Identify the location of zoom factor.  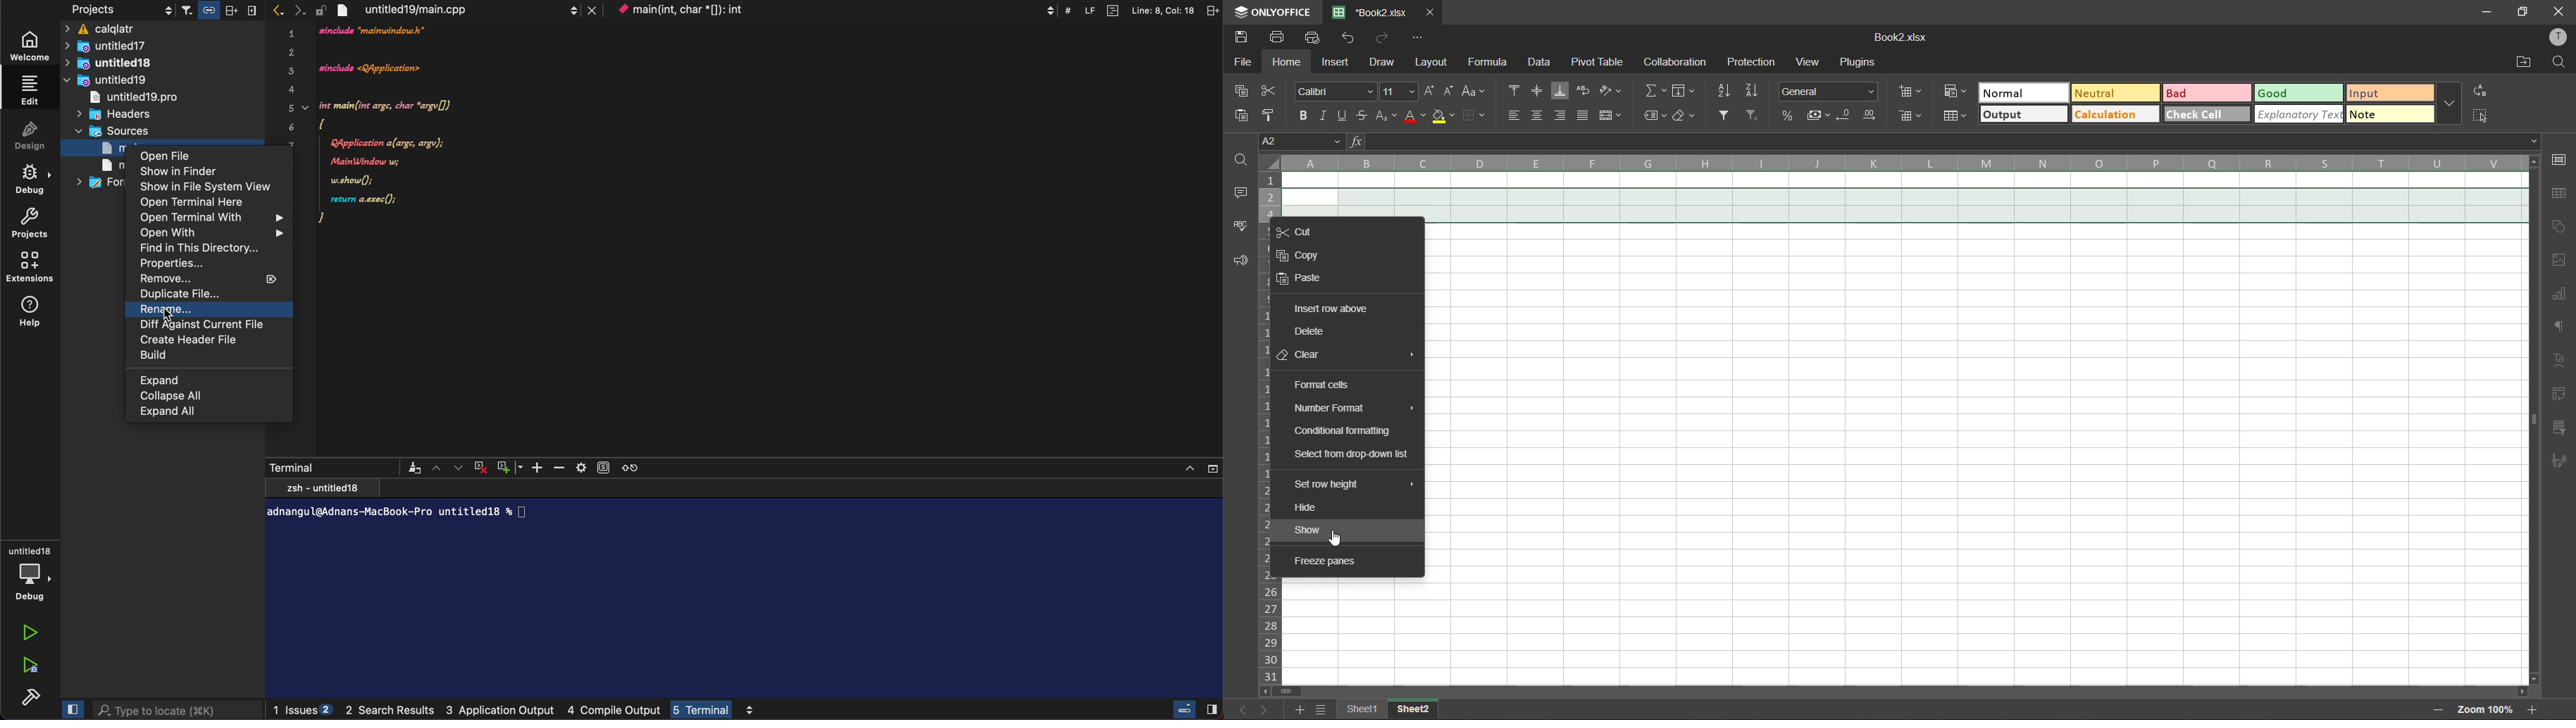
(2485, 709).